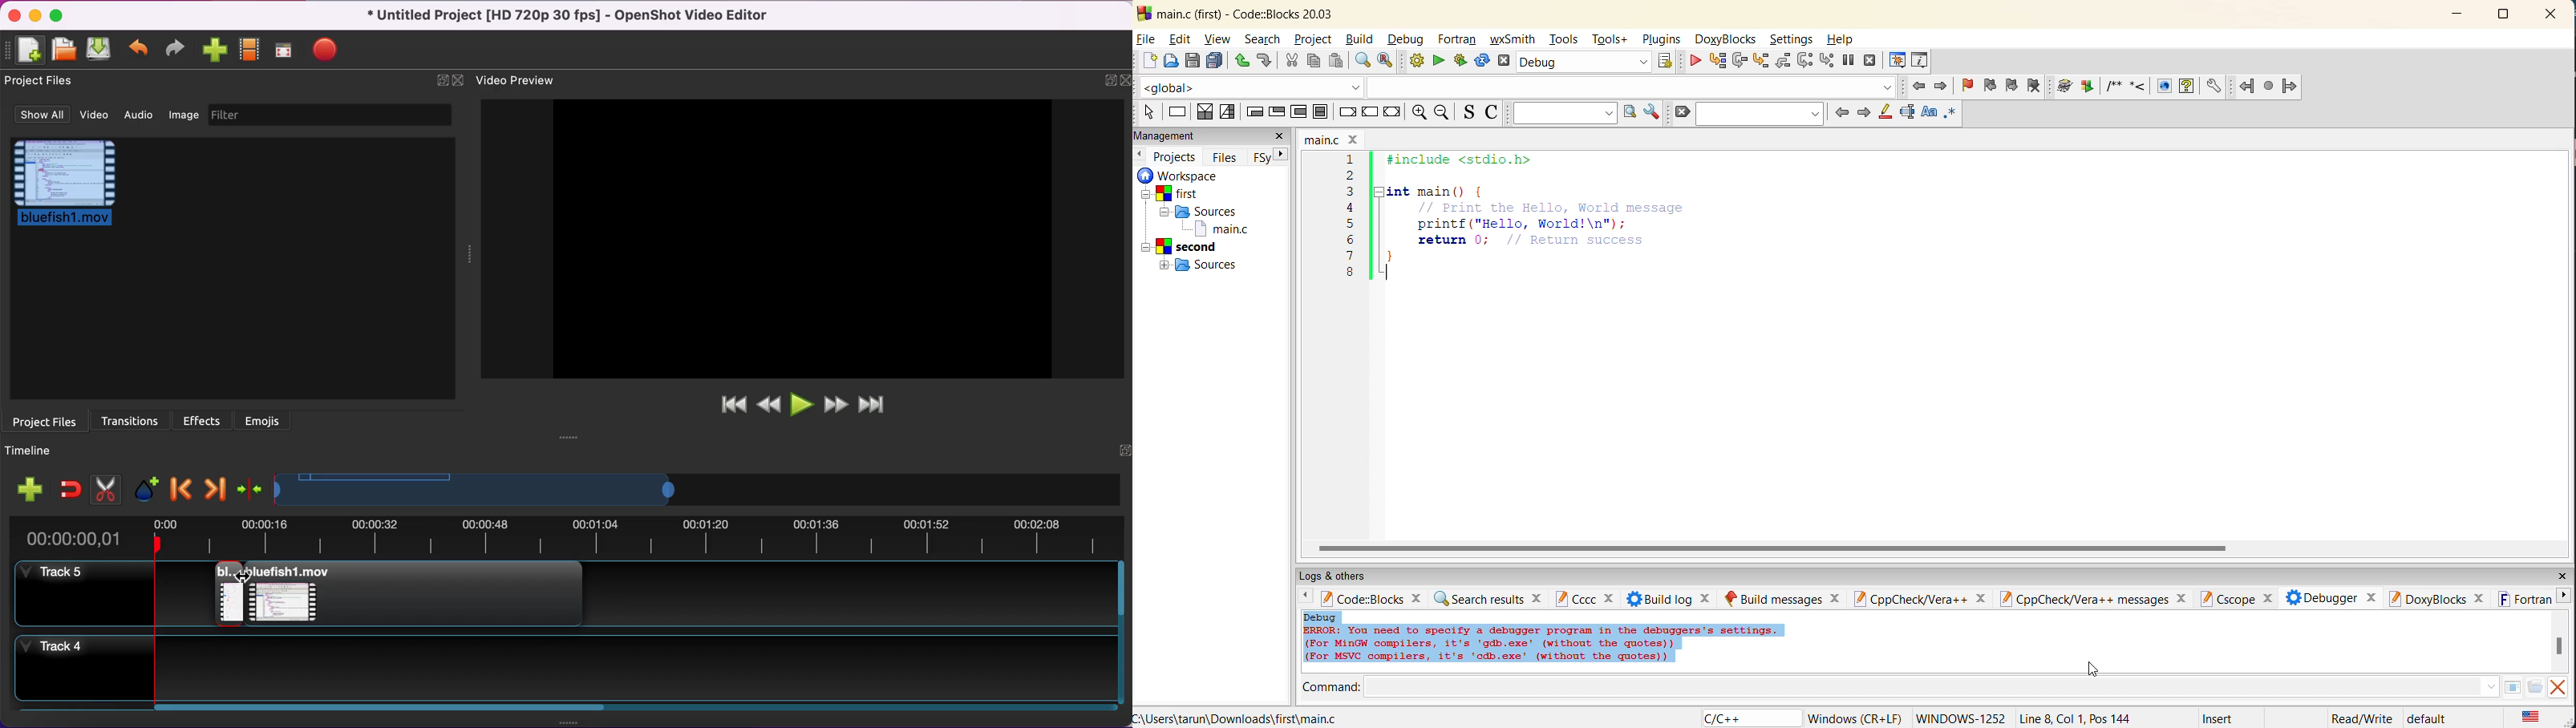  What do you see at coordinates (59, 16) in the screenshot?
I see `maximize` at bounding box center [59, 16].